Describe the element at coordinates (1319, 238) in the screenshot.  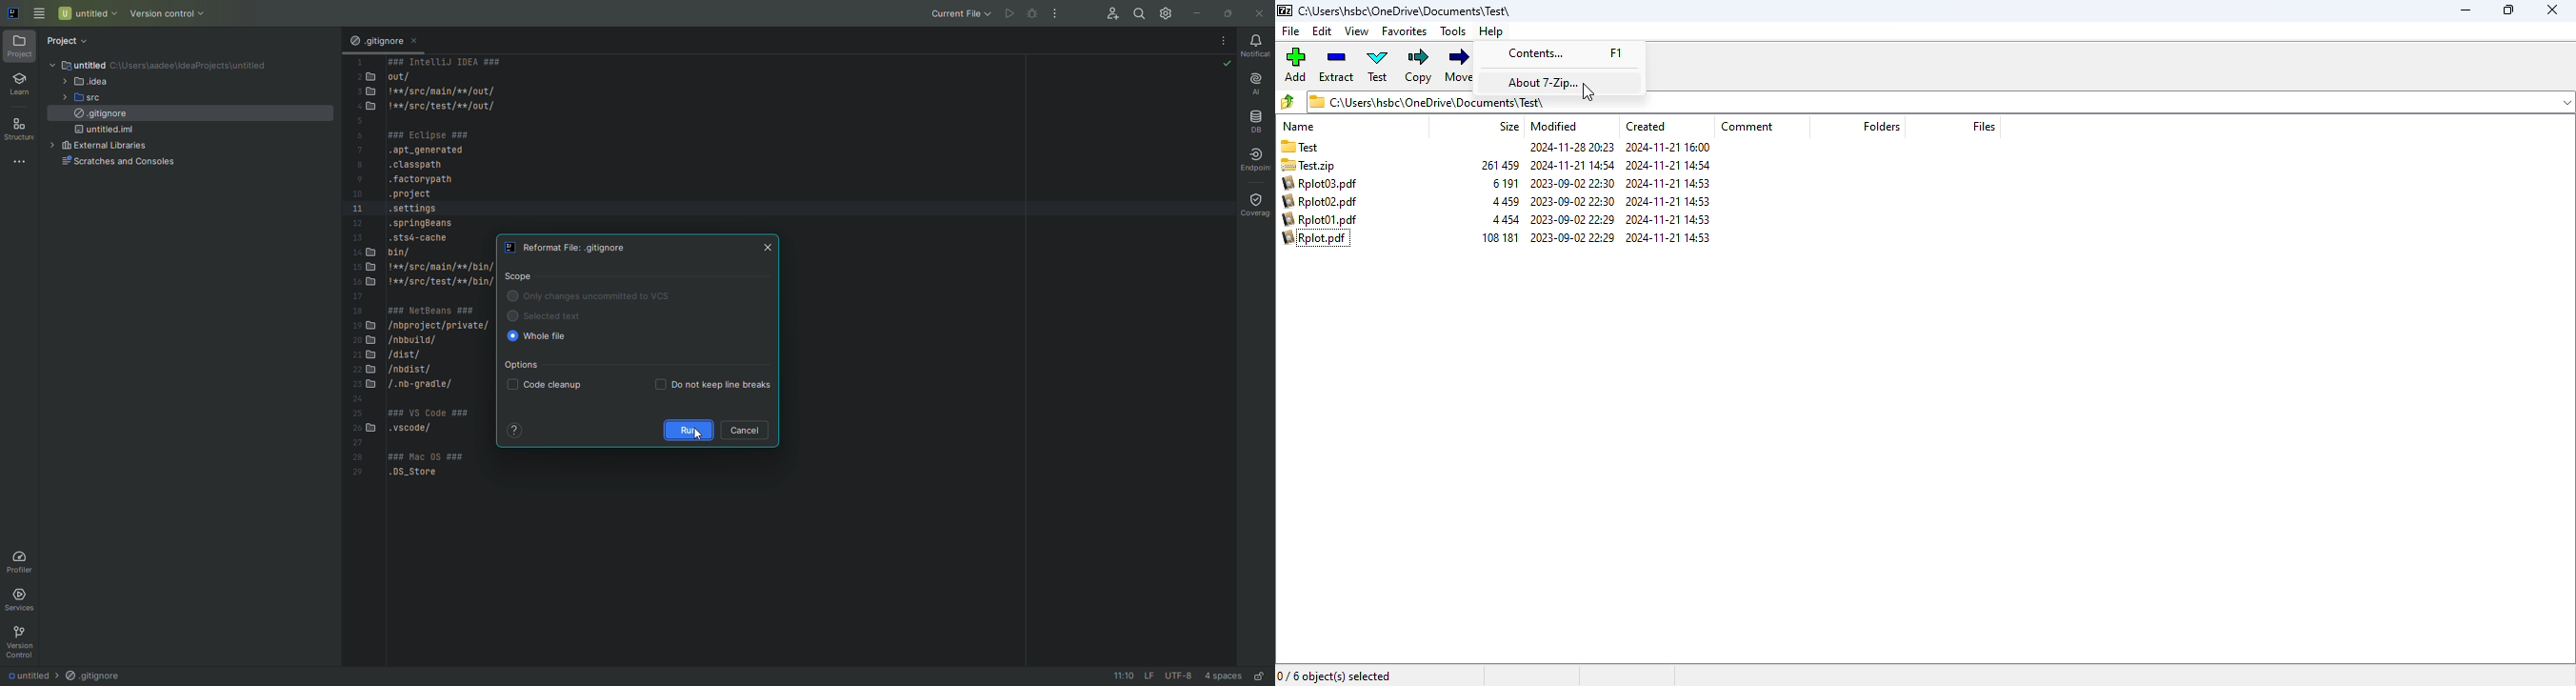
I see `Rplot.pdf` at that location.